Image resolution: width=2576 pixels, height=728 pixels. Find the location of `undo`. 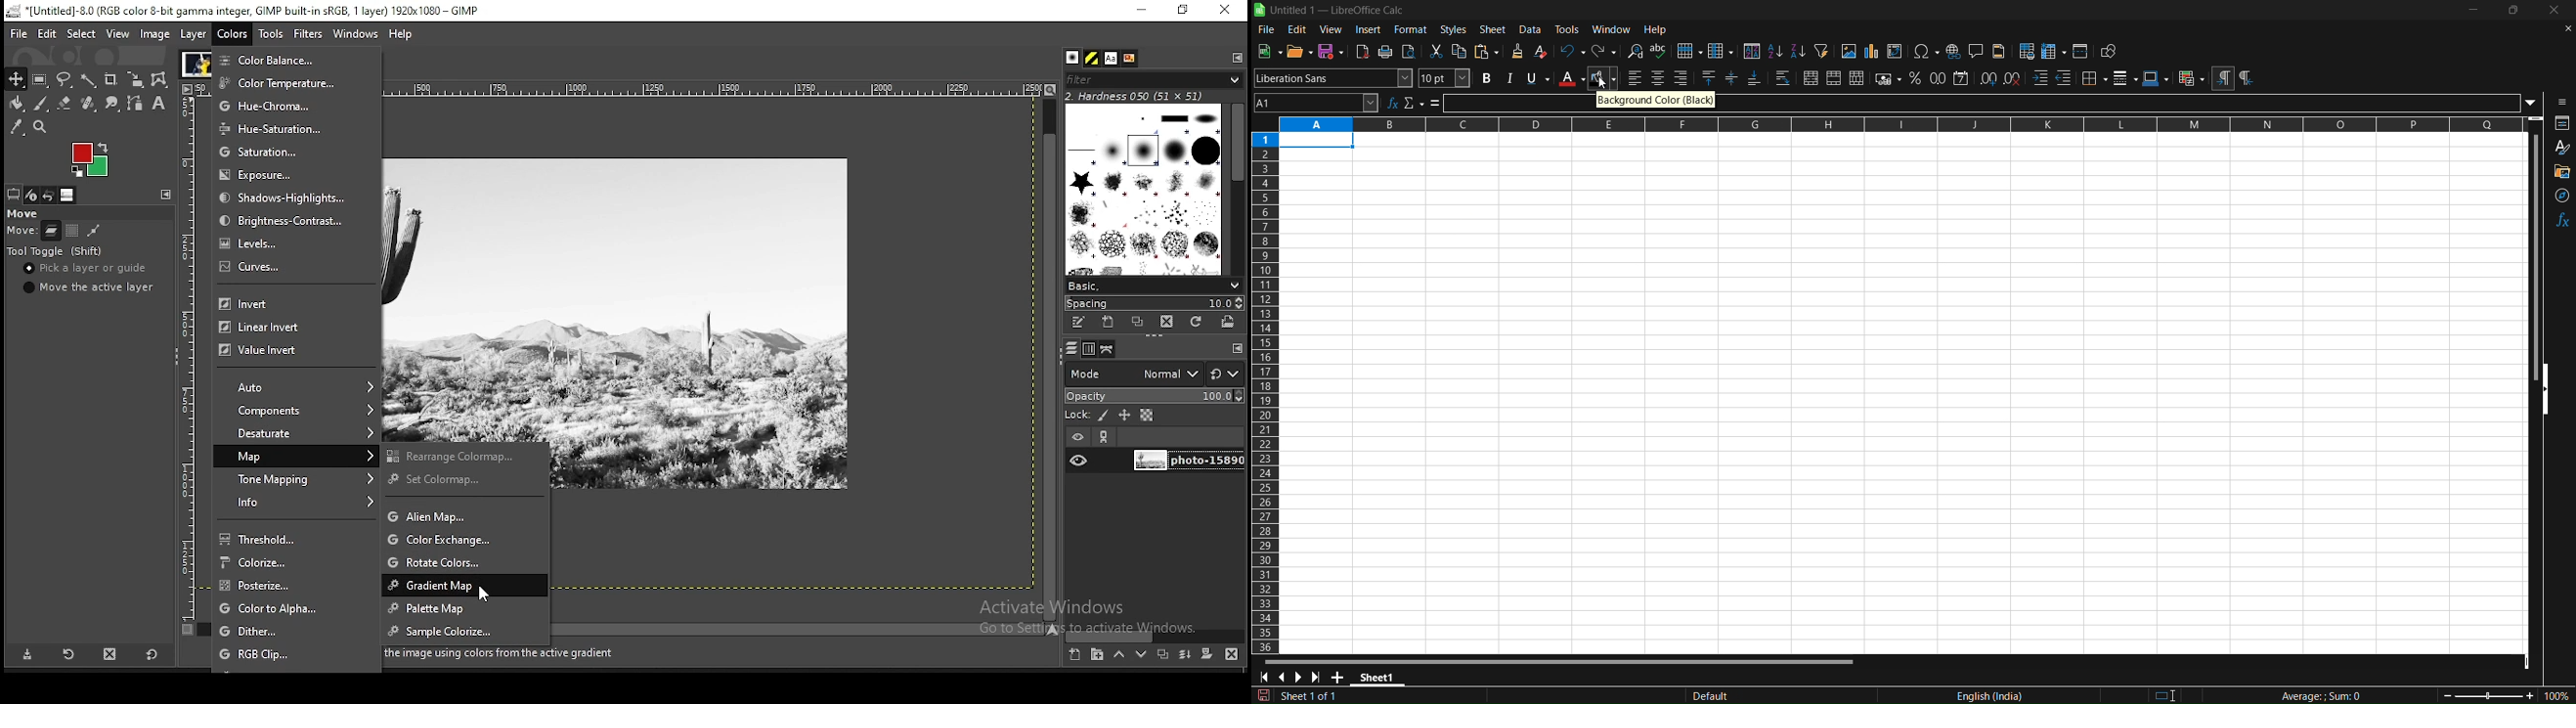

undo is located at coordinates (1572, 50).